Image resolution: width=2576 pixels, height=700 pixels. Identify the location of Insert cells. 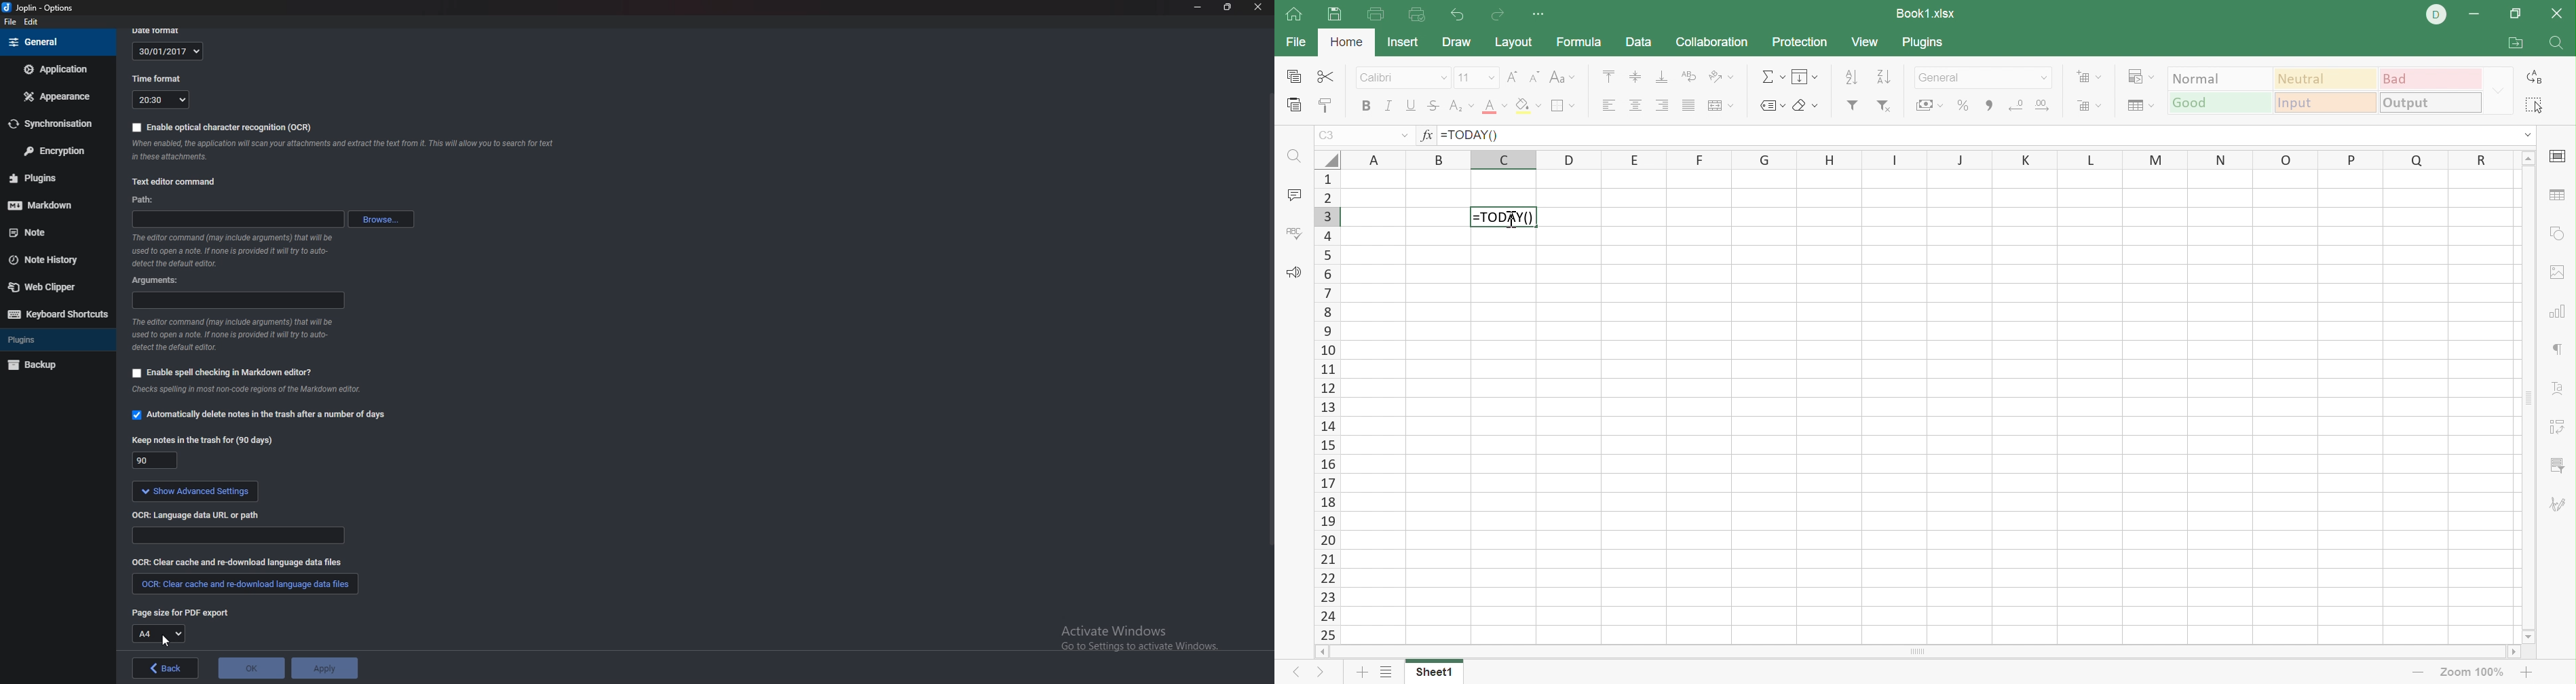
(2087, 76).